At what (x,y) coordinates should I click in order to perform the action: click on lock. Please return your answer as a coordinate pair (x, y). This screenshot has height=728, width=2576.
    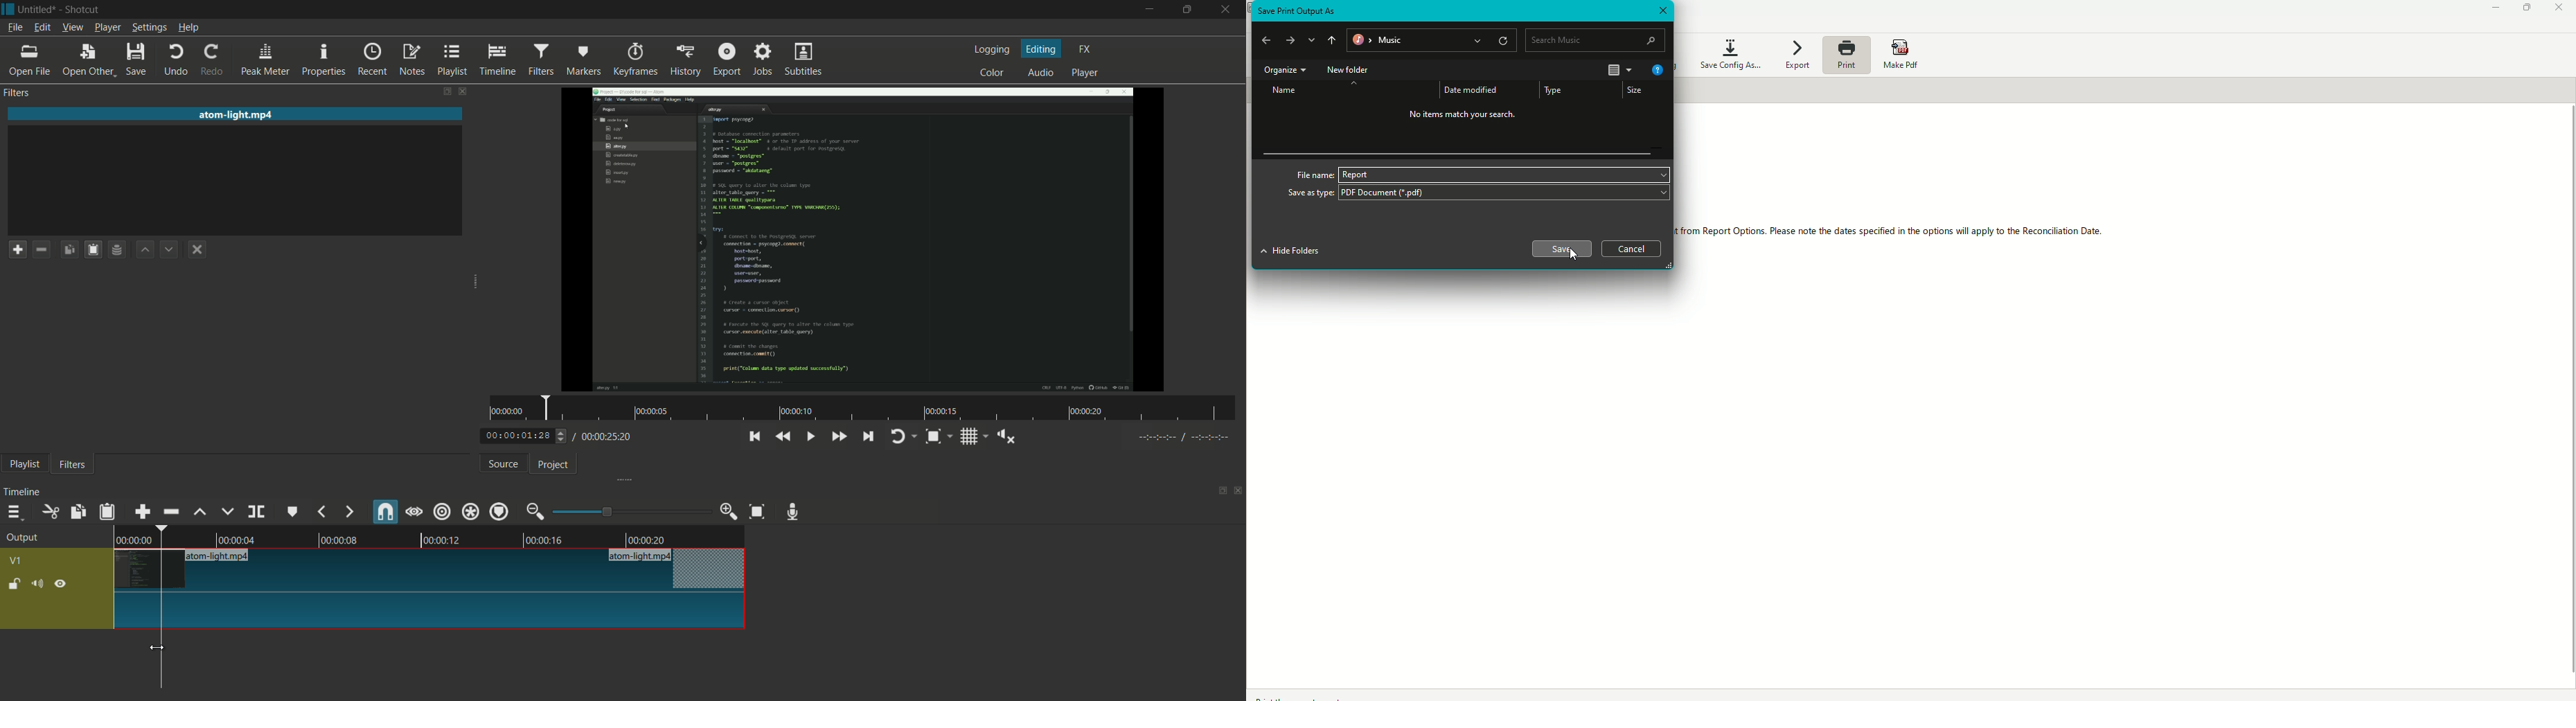
    Looking at the image, I should click on (14, 585).